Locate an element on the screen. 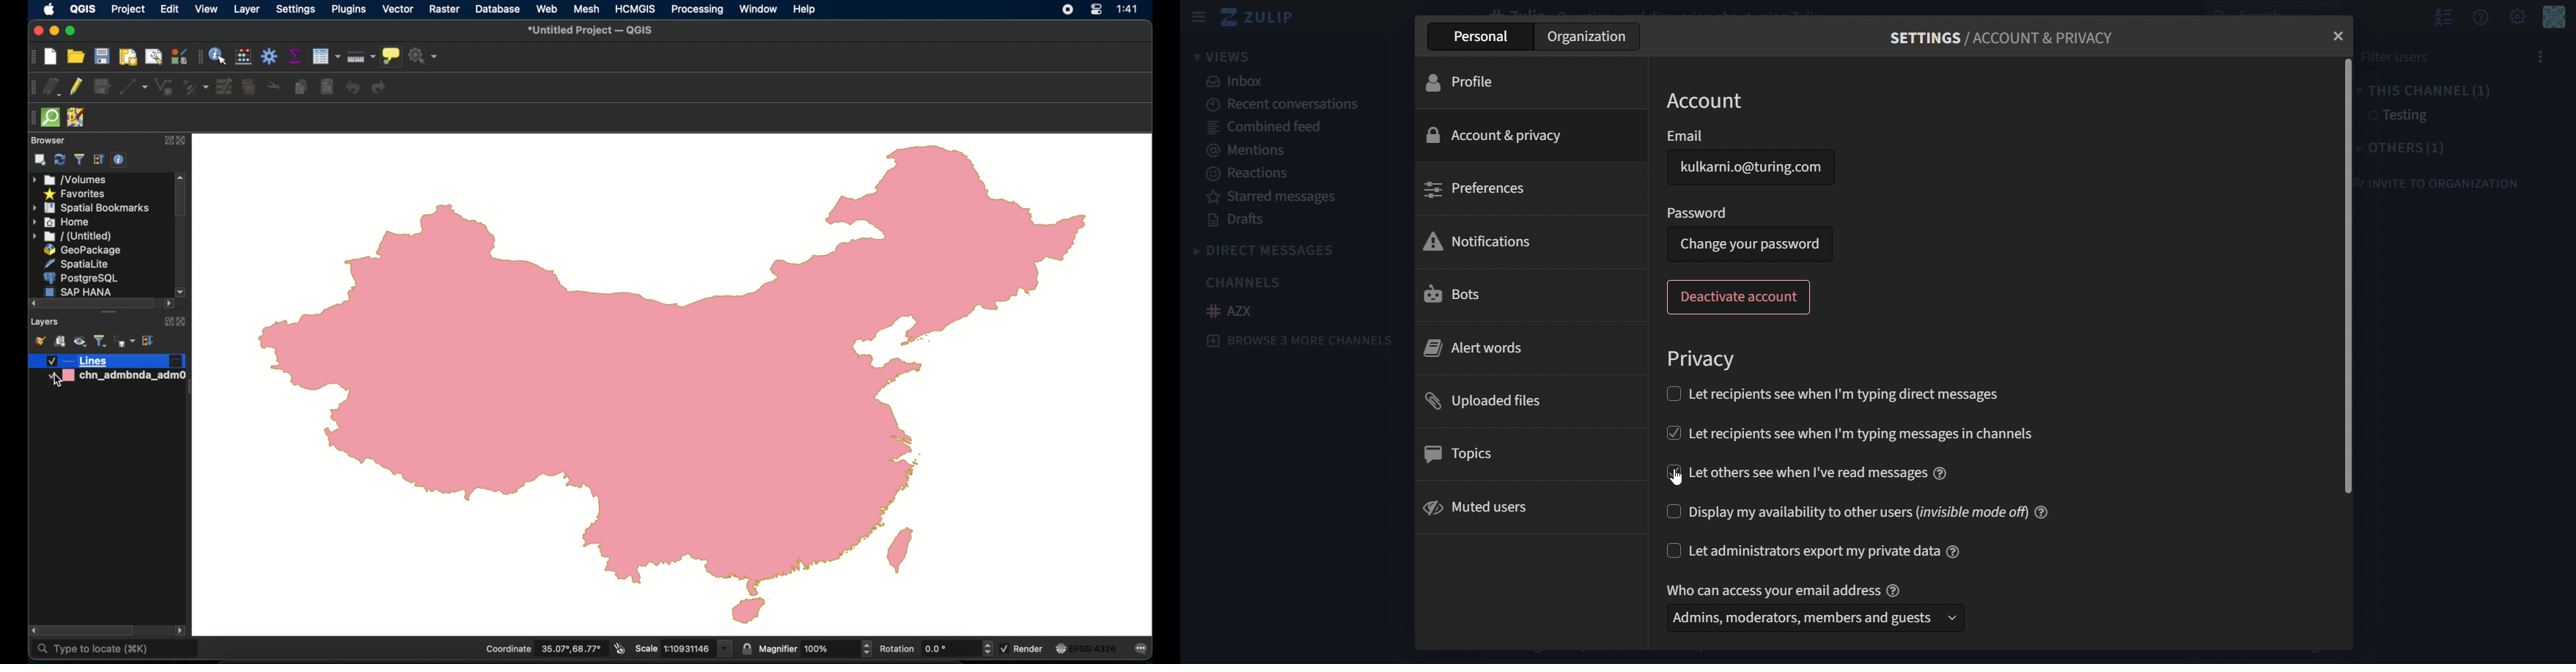  let administrators export my private data is located at coordinates (1829, 549).